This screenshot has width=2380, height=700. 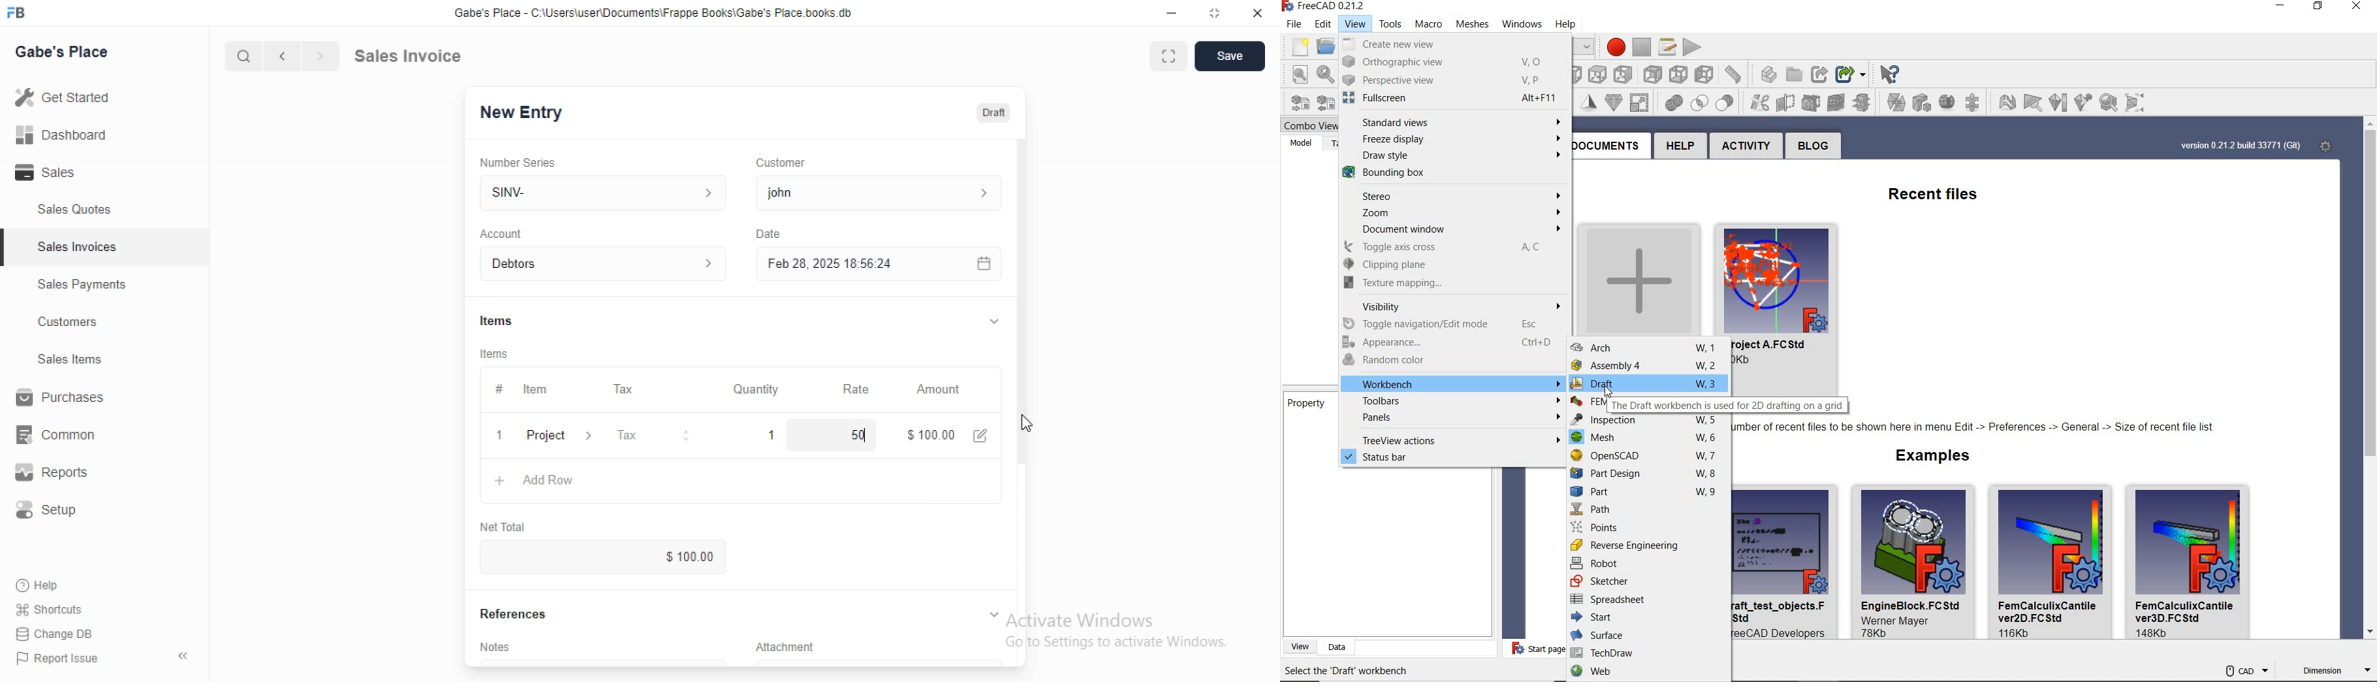 I want to click on Tax &, so click(x=652, y=436).